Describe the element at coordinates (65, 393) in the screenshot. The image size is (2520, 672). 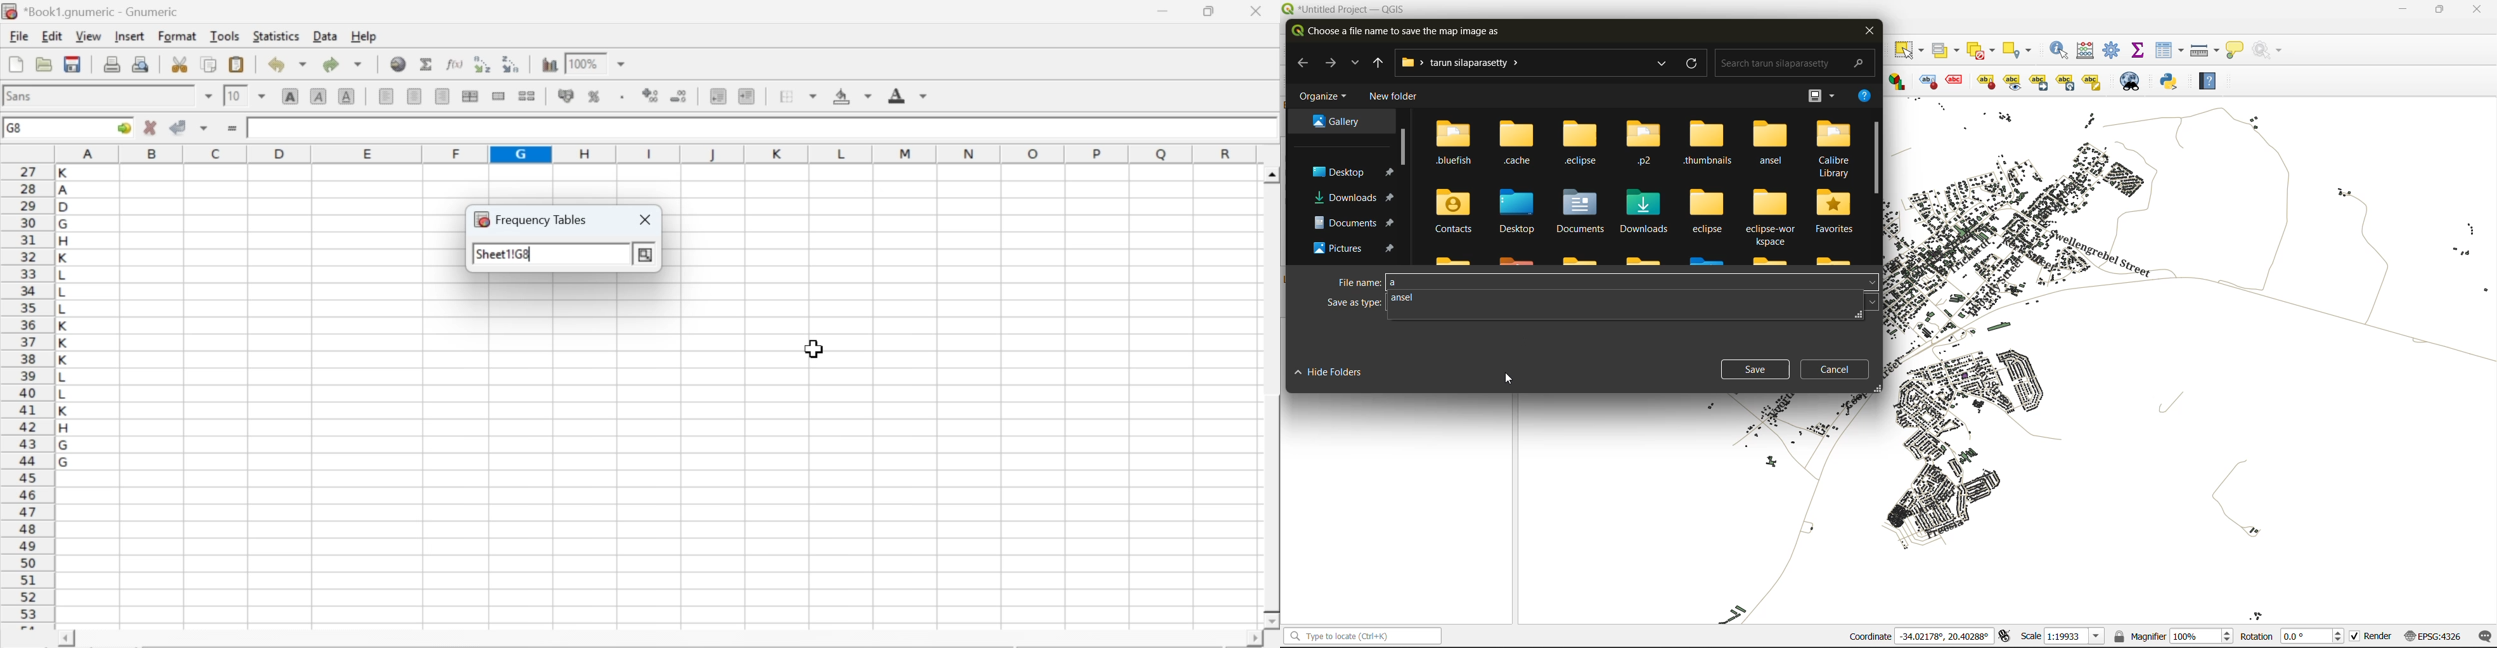
I see `alphabets` at that location.